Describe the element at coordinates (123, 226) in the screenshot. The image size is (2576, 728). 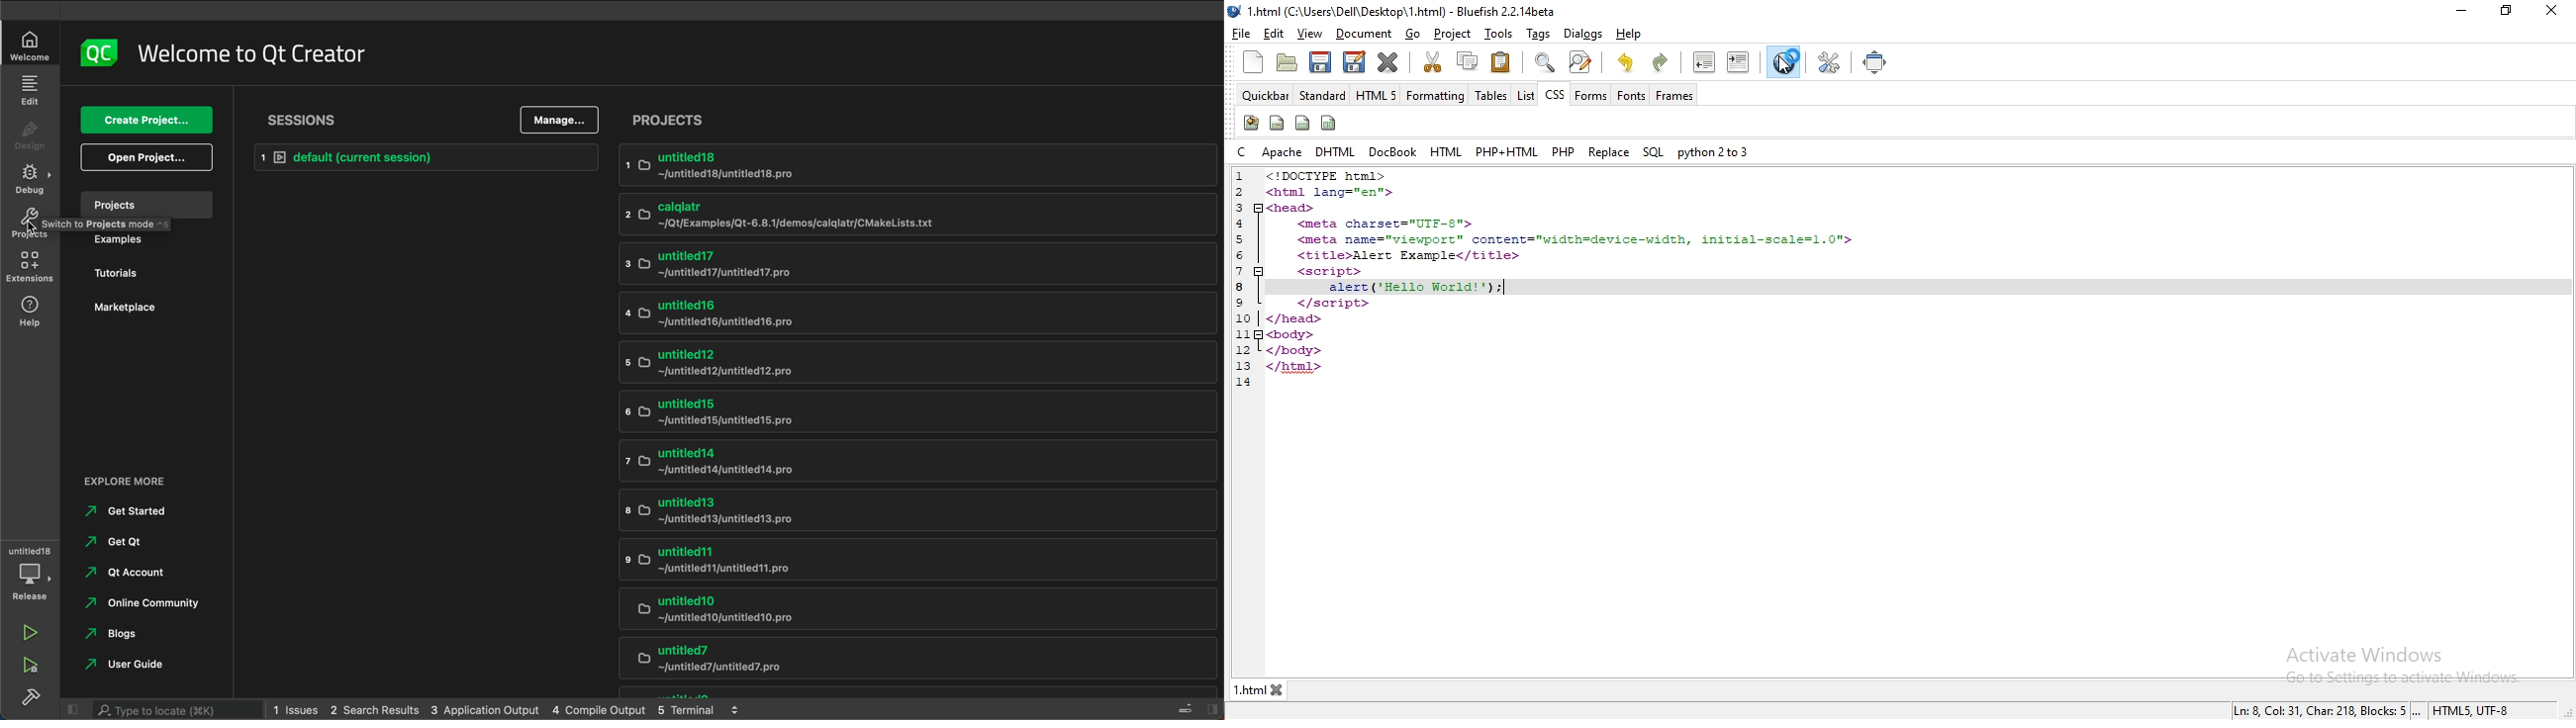
I see `switch to project mood` at that location.